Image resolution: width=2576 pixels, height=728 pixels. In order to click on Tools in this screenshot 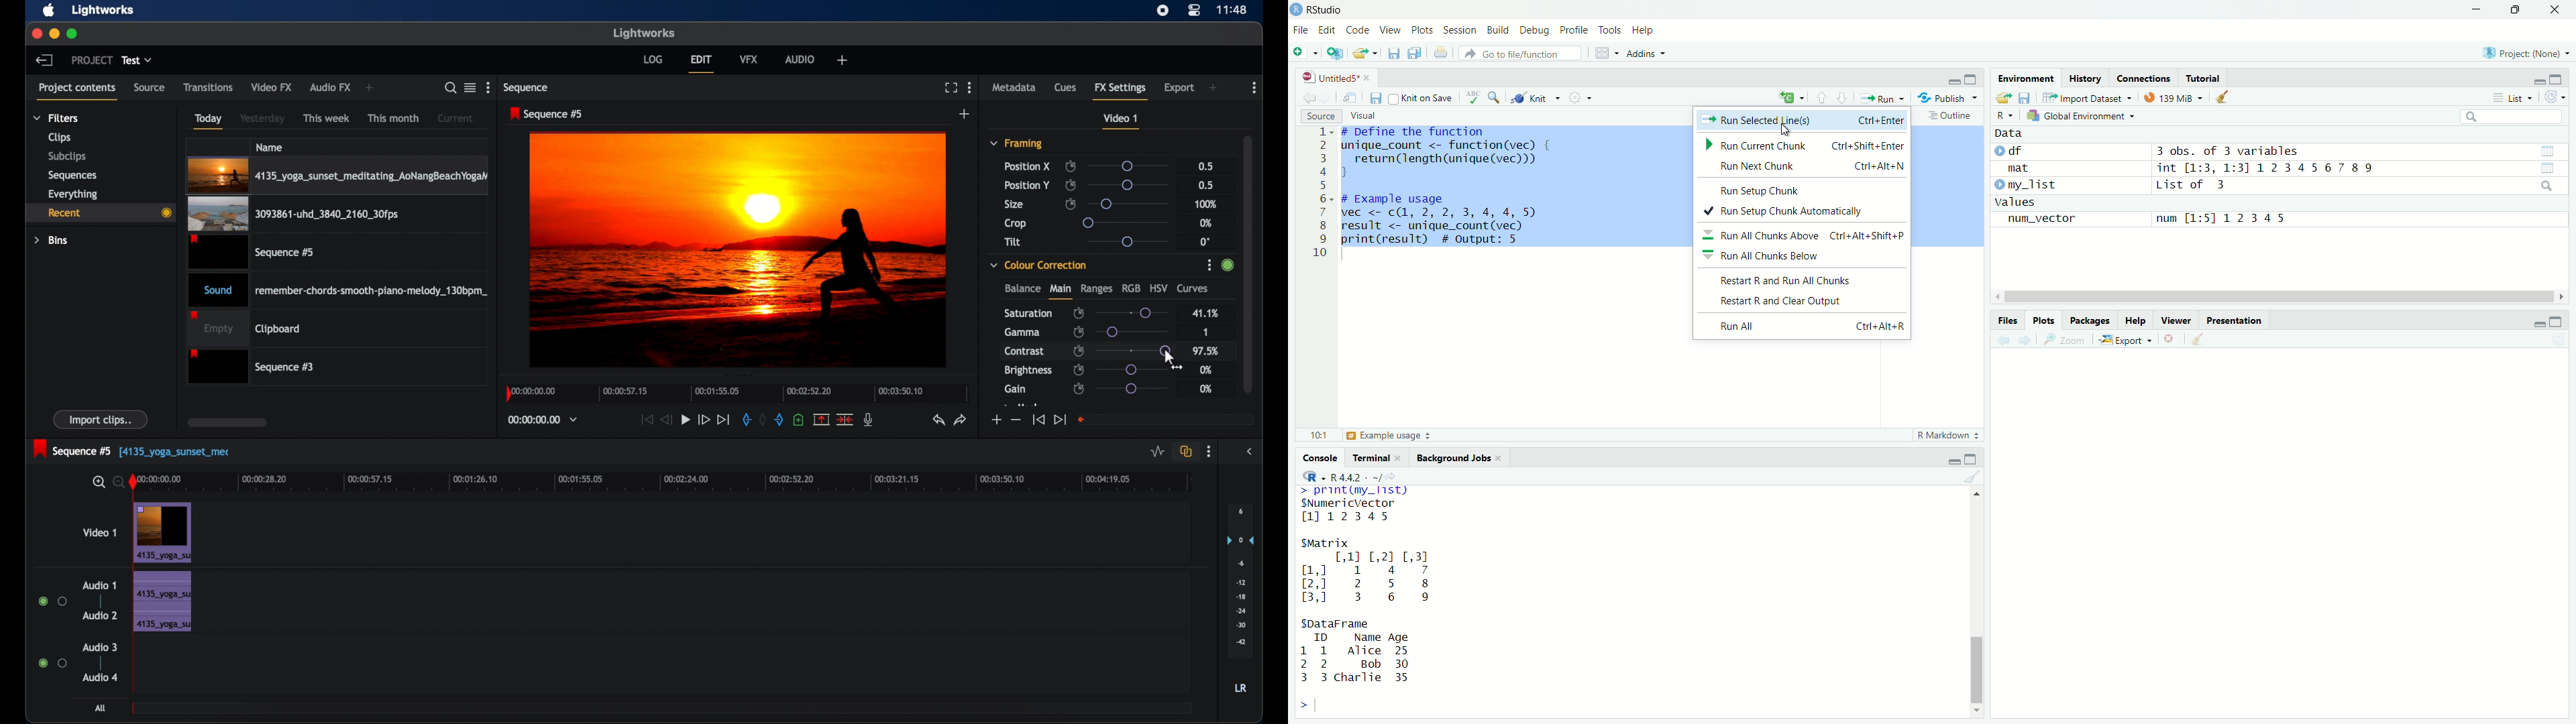, I will do `click(1611, 29)`.